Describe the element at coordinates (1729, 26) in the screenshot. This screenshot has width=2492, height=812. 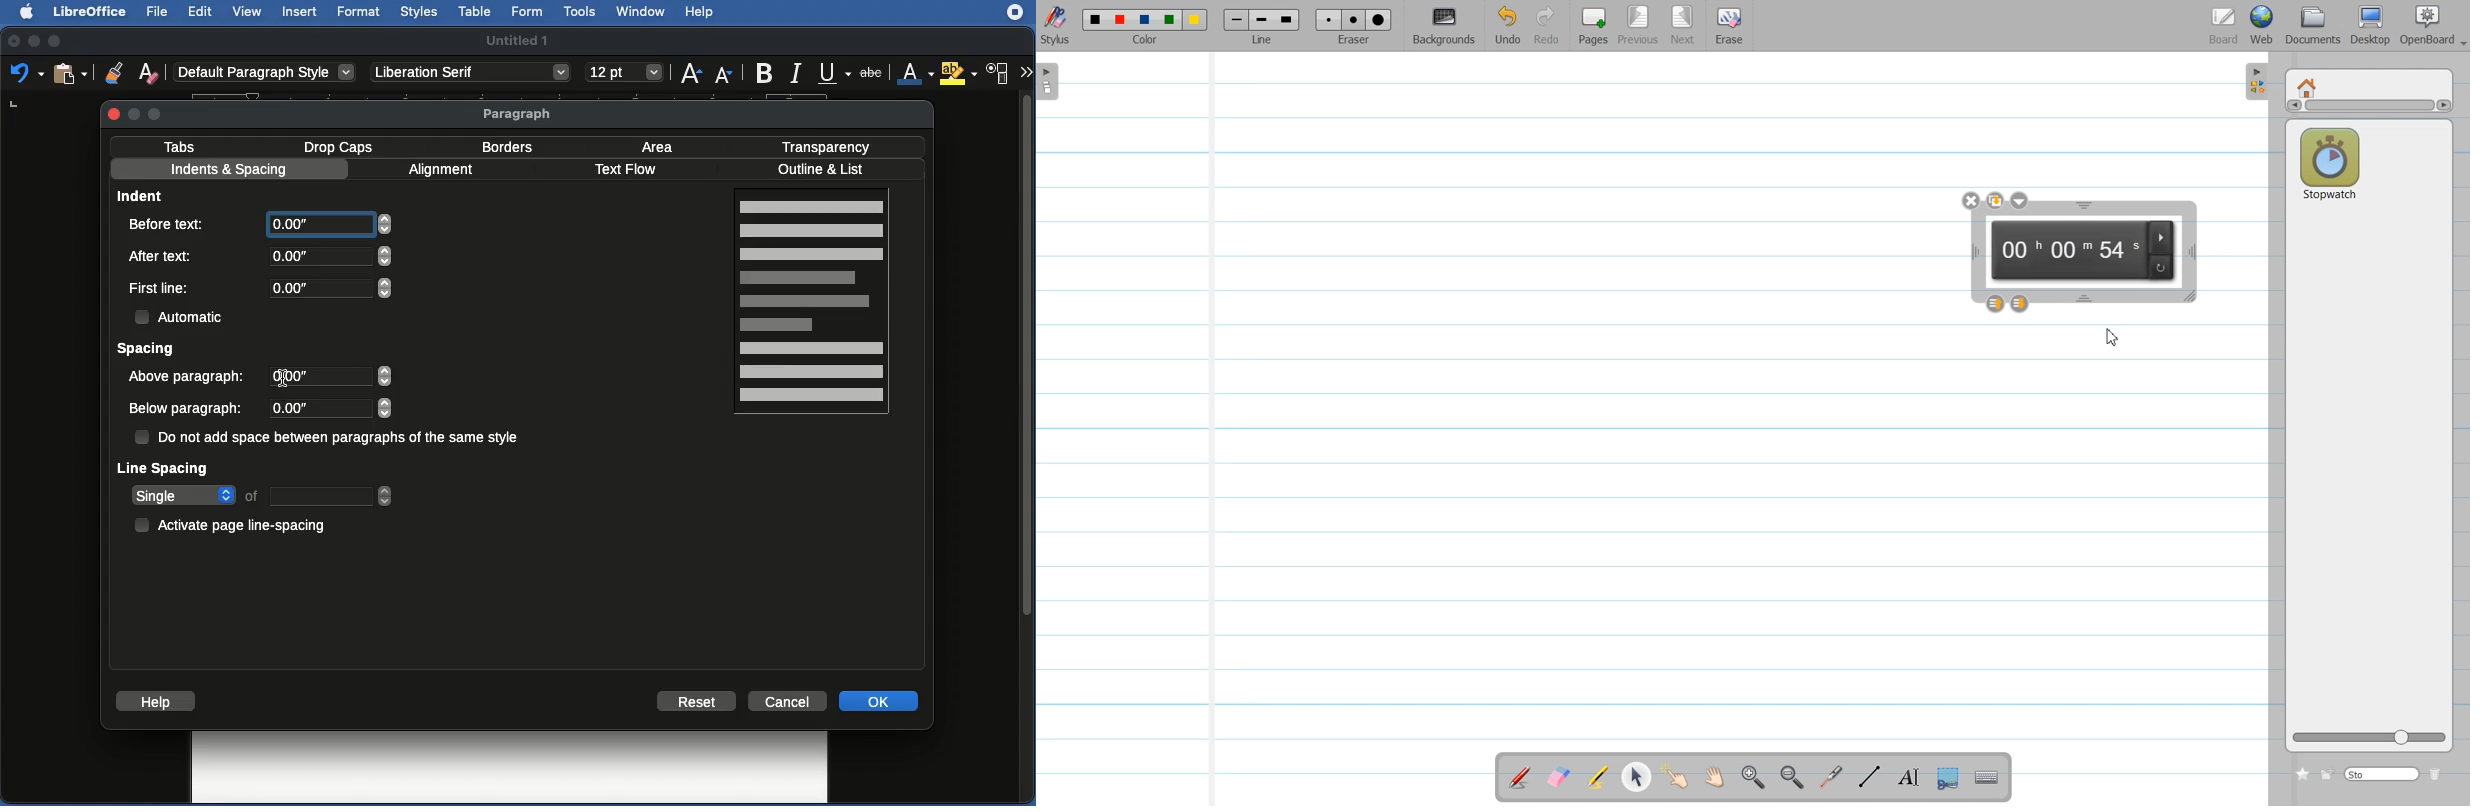
I see `Erase` at that location.